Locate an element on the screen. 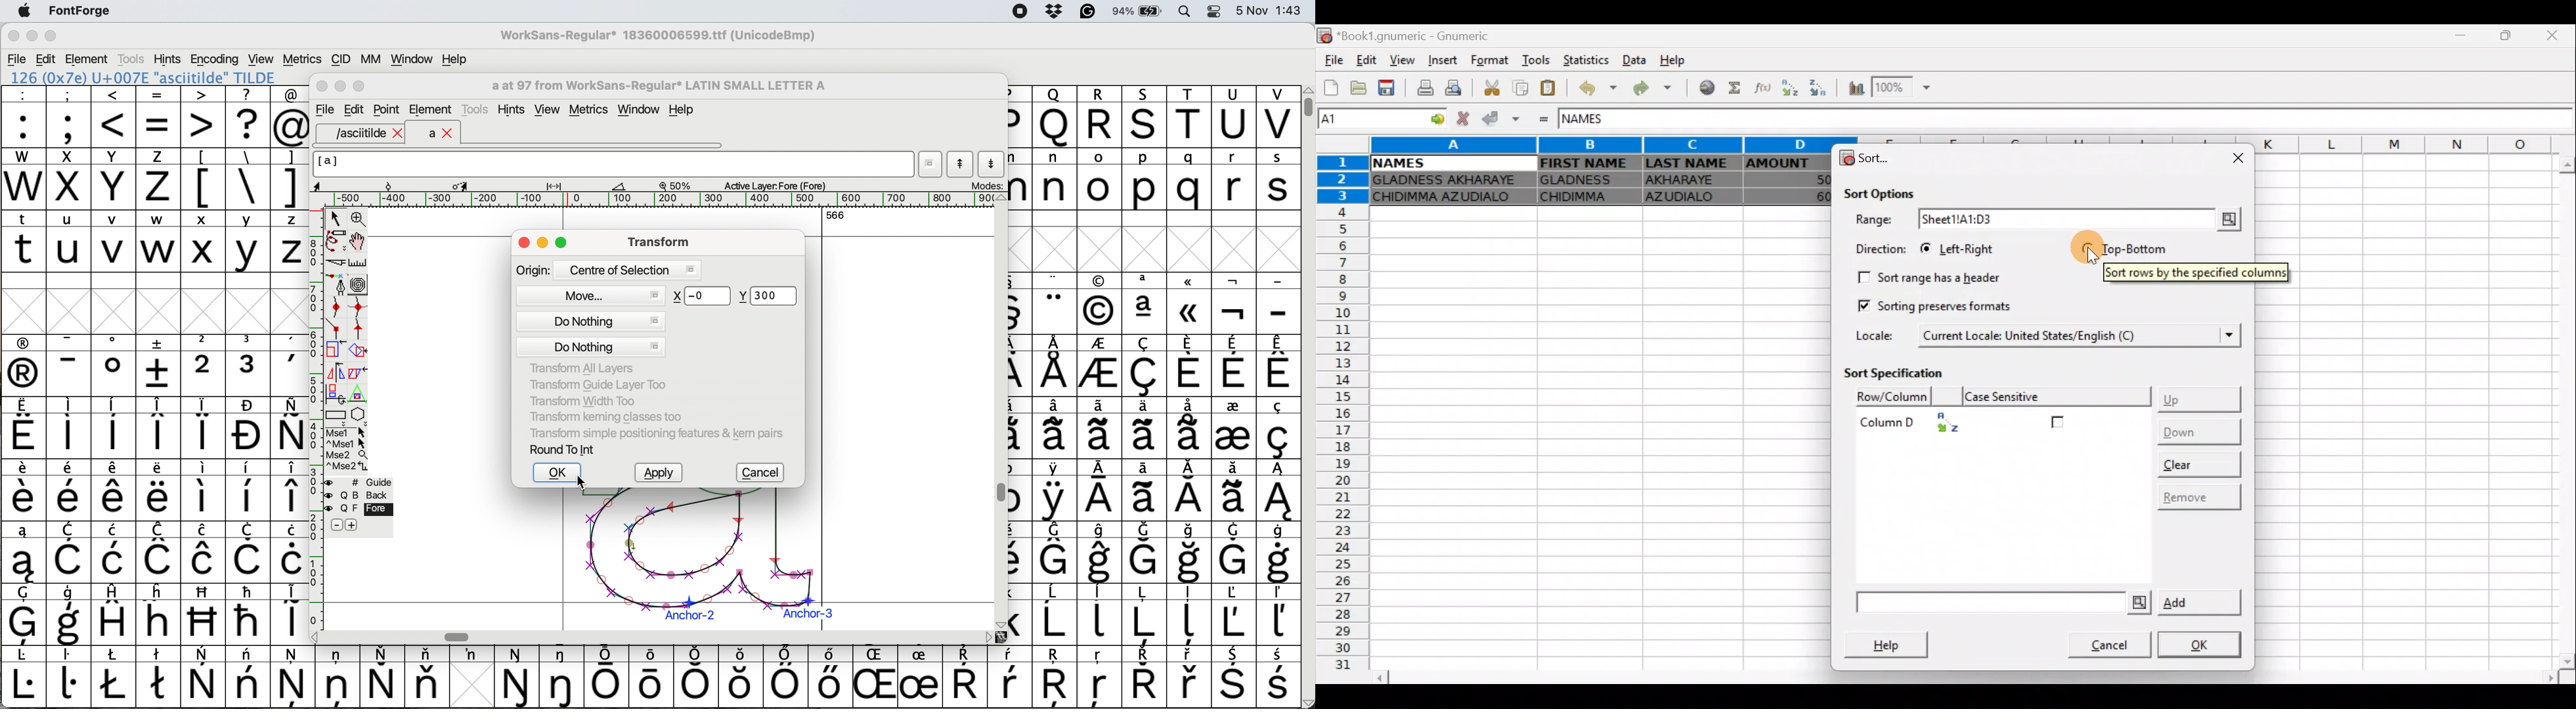 This screenshot has height=728, width=2576. \ is located at coordinates (247, 179).